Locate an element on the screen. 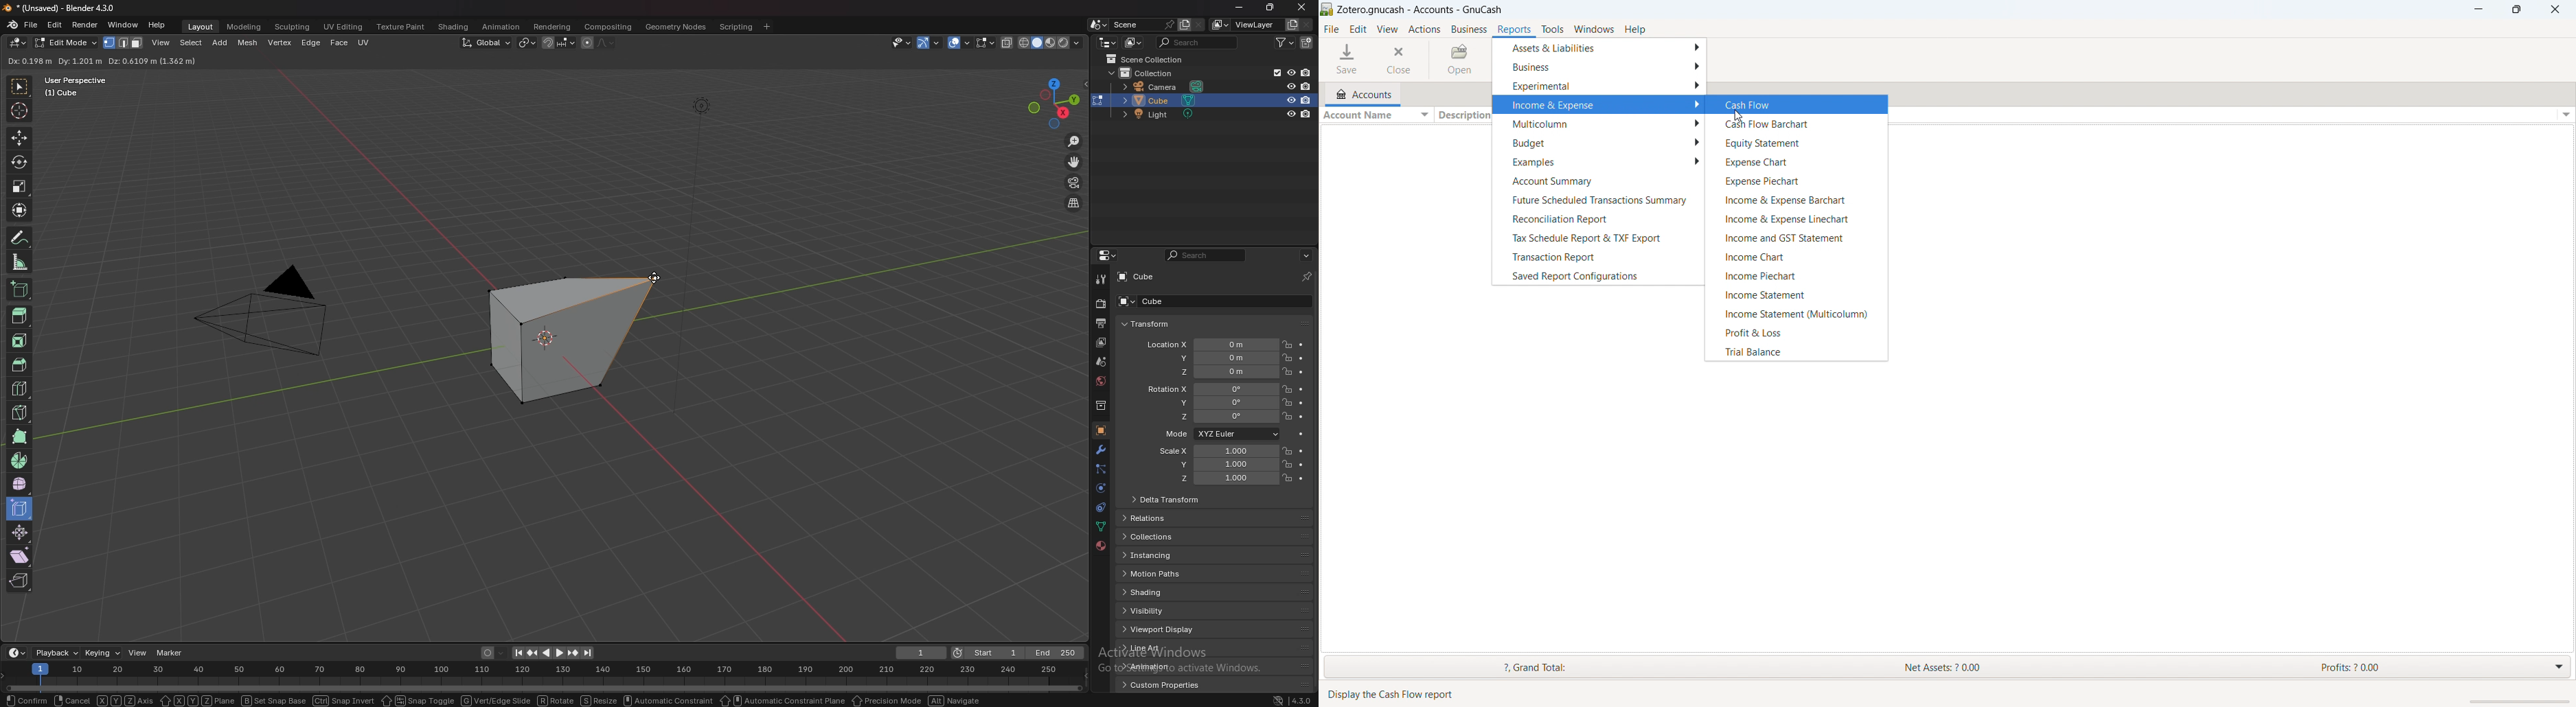 This screenshot has height=728, width=2576. animate property is located at coordinates (1302, 416).